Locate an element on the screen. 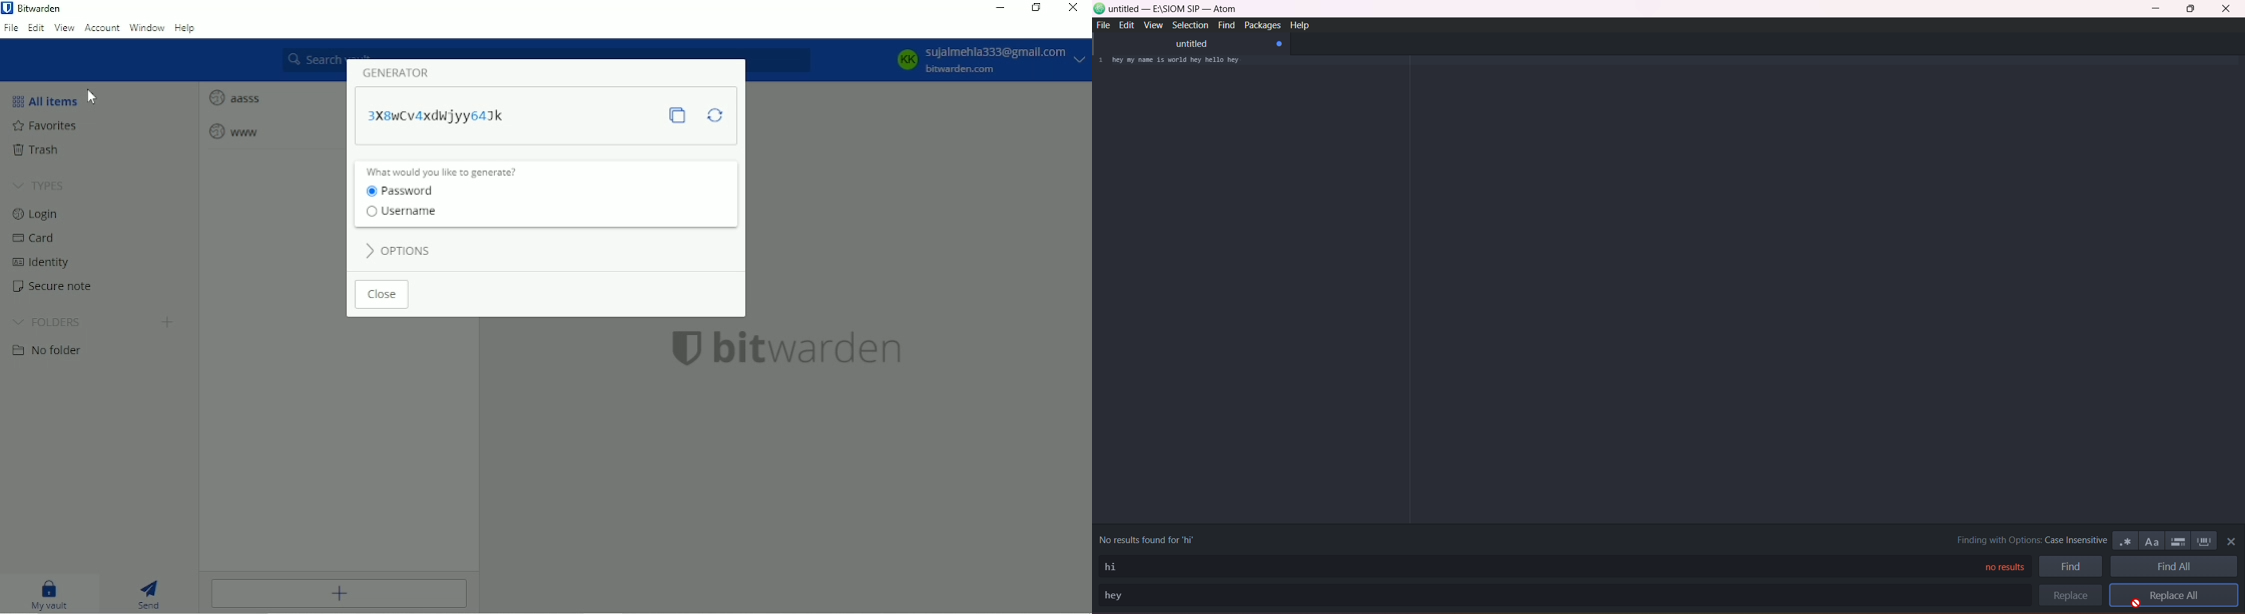 This screenshot has width=2268, height=616. Favorites is located at coordinates (48, 126).